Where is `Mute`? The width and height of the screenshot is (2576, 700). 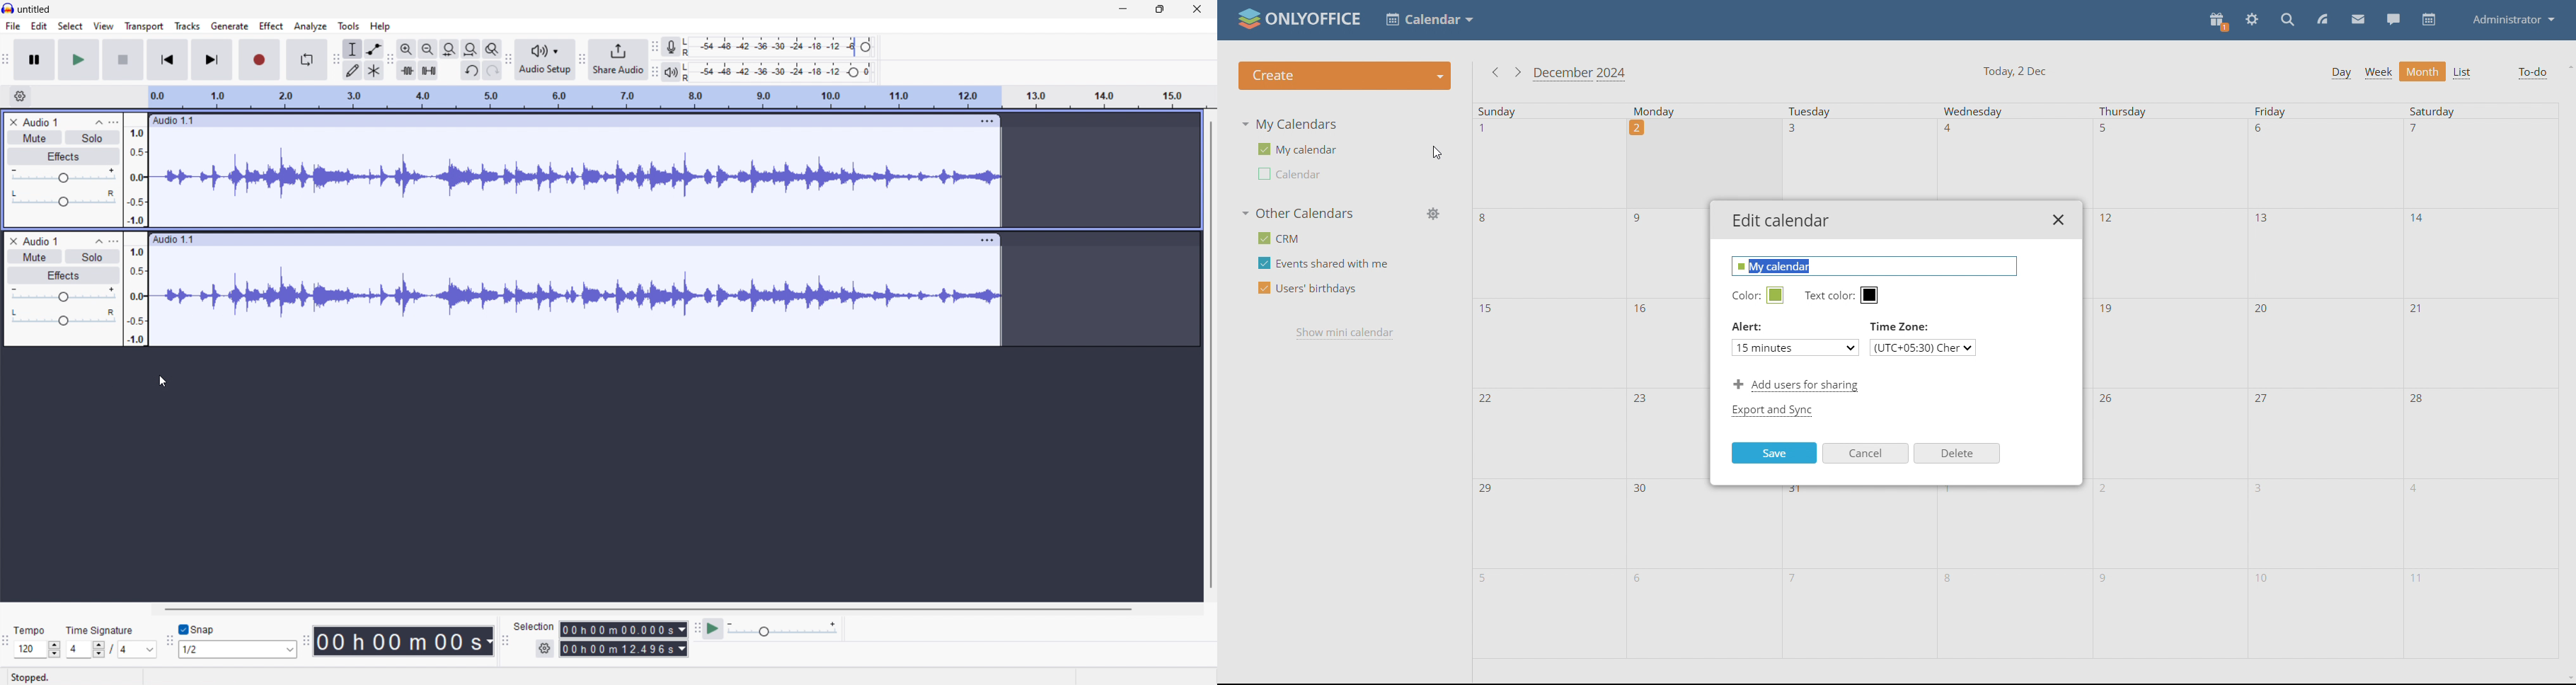
Mute is located at coordinates (32, 256).